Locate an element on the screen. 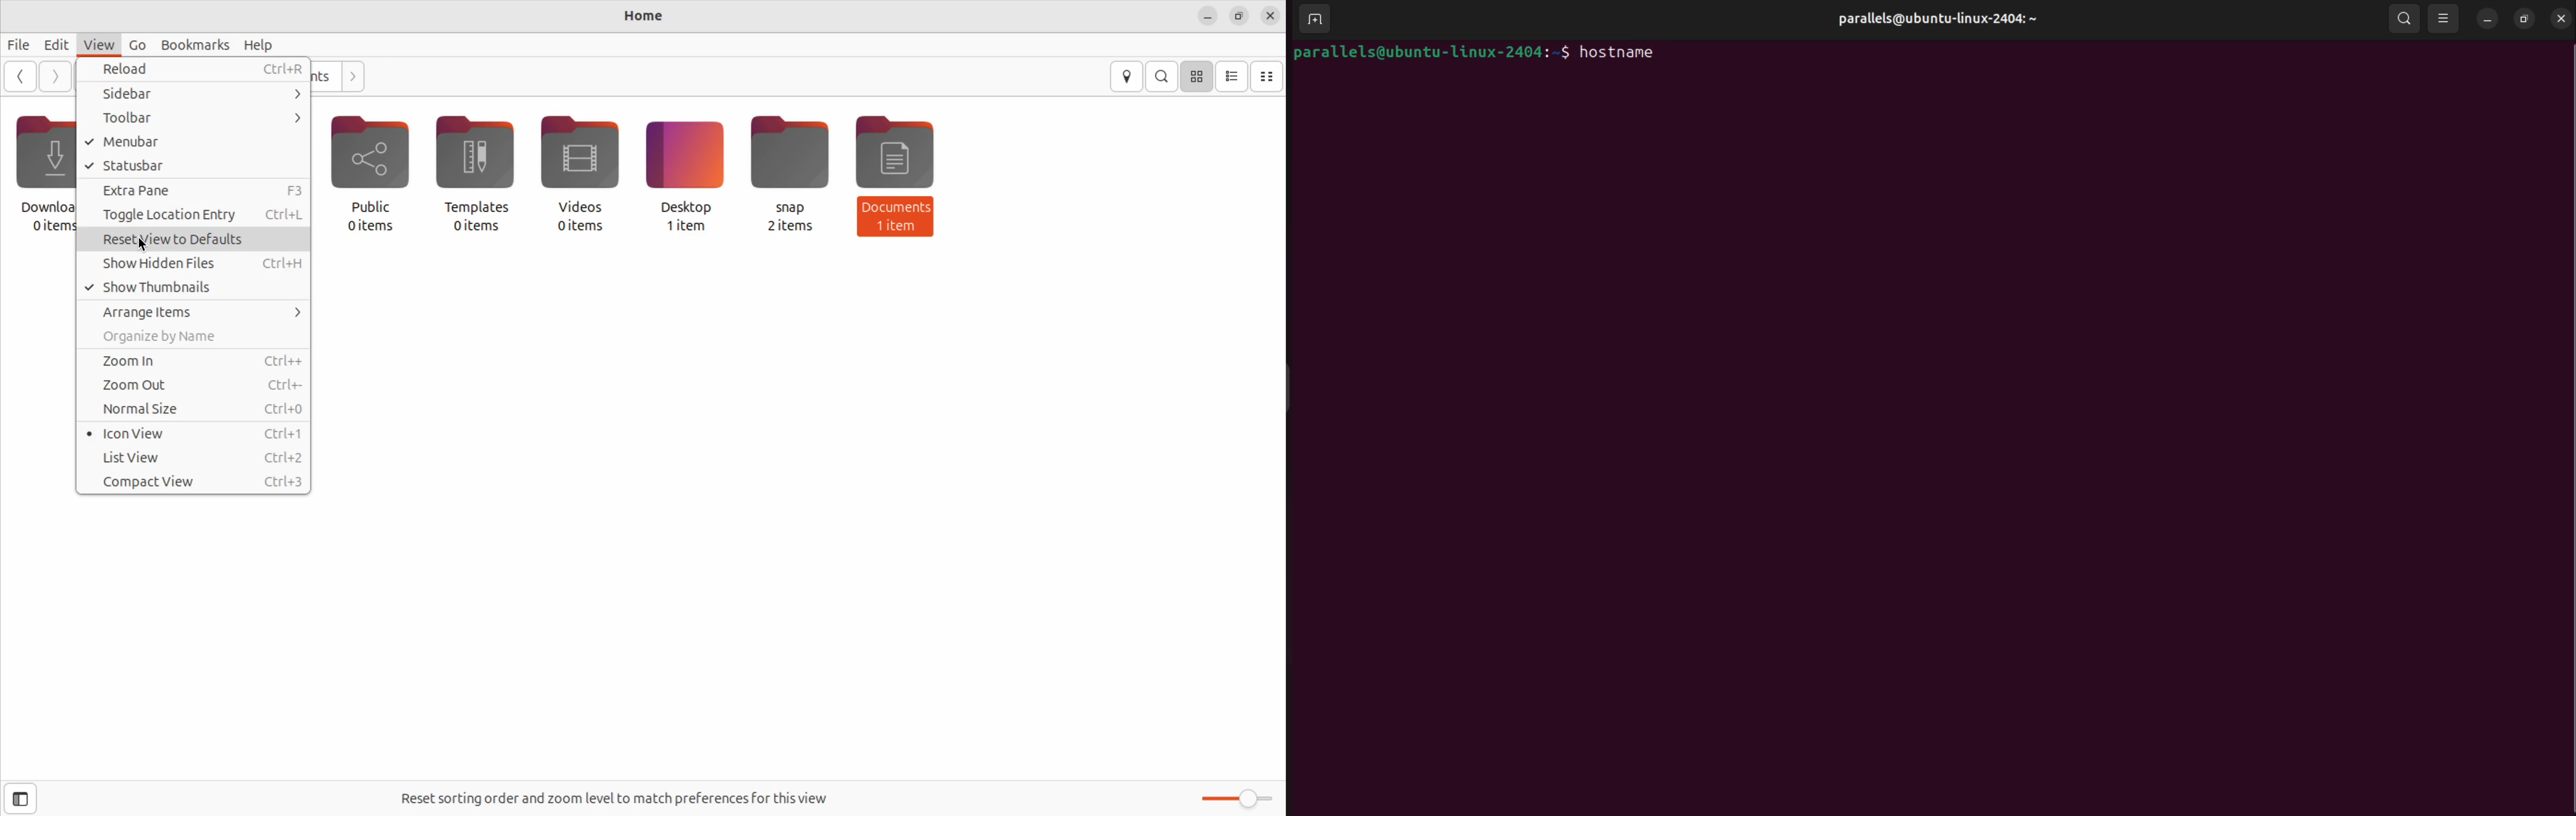  location is located at coordinates (1127, 76).